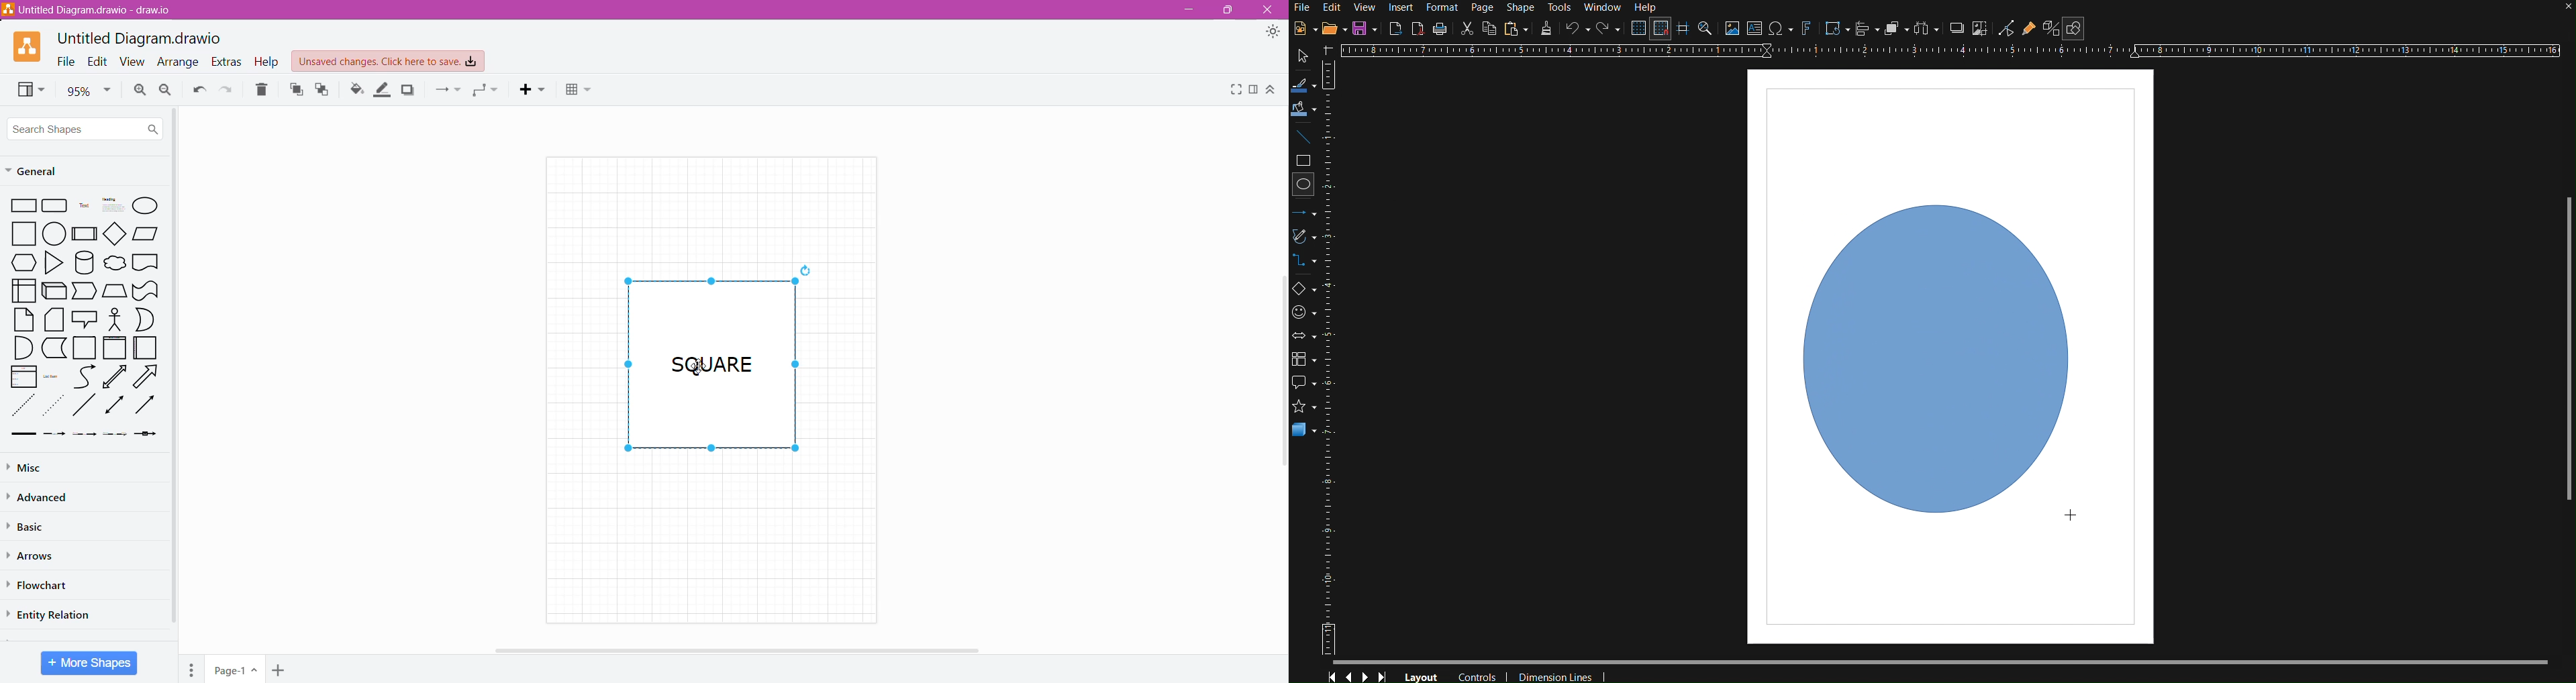  What do you see at coordinates (85, 233) in the screenshot?
I see `Subprocess` at bounding box center [85, 233].